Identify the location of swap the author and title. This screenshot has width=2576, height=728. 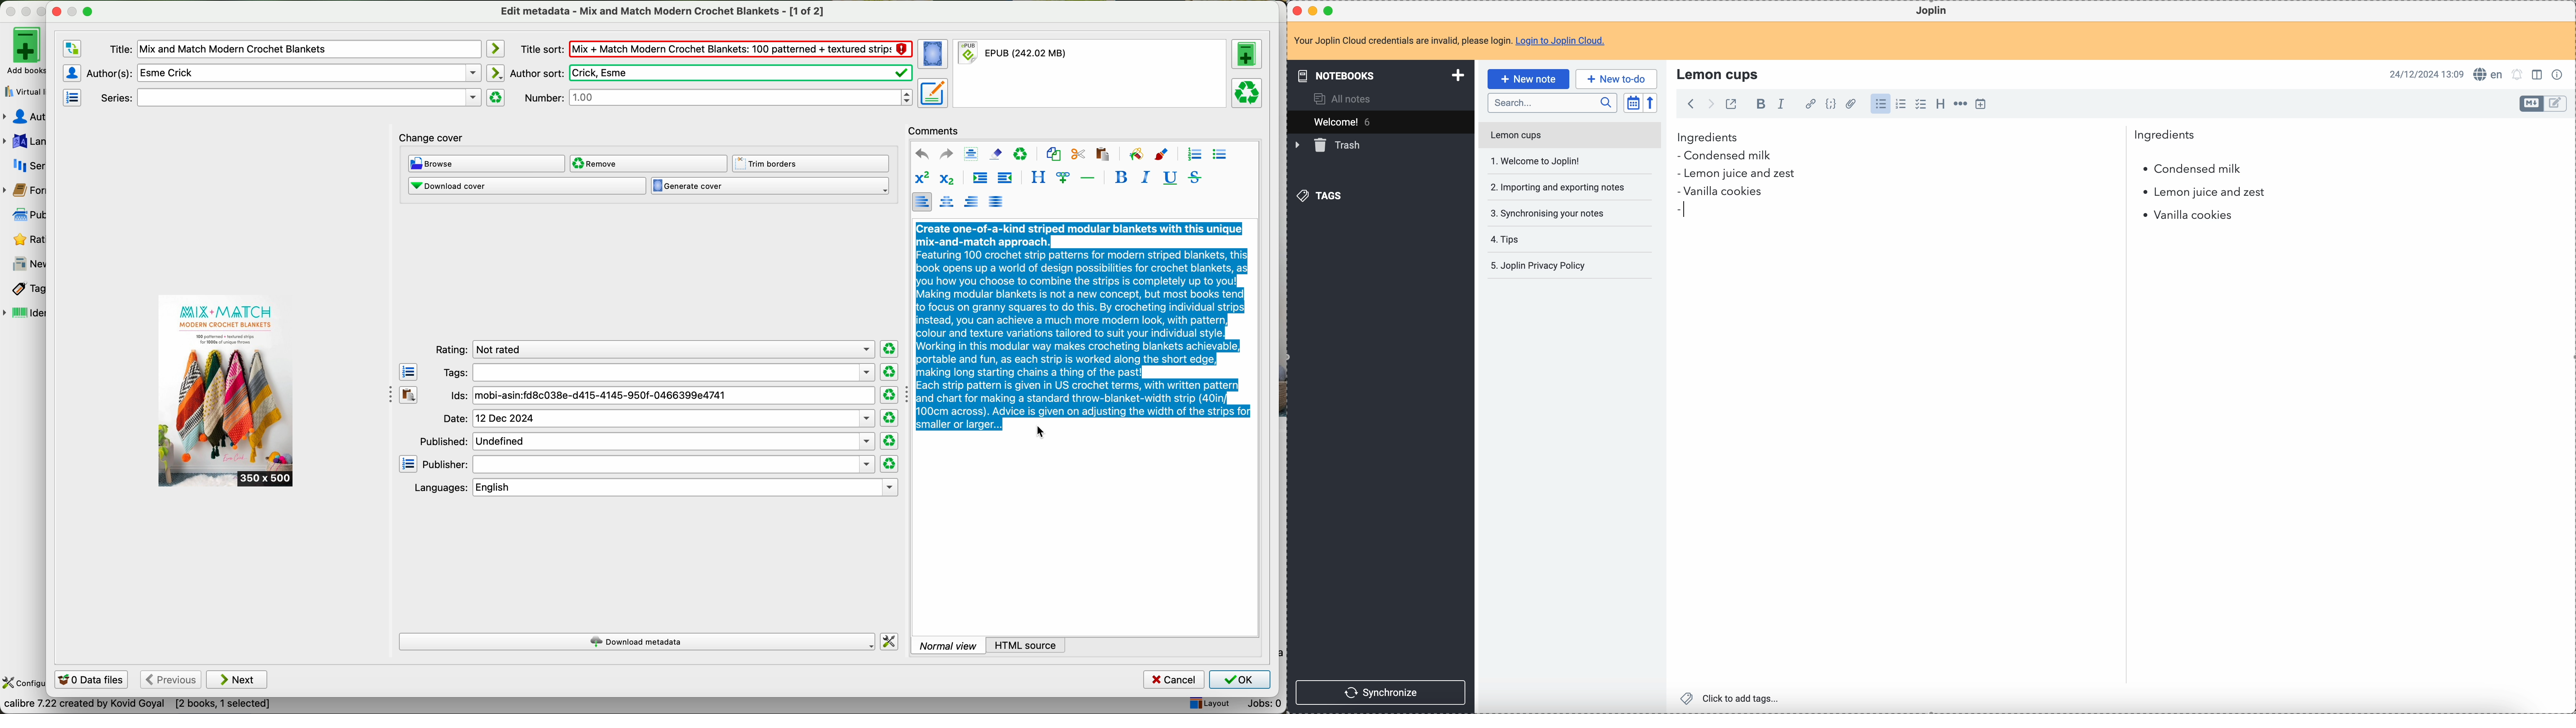
(72, 49).